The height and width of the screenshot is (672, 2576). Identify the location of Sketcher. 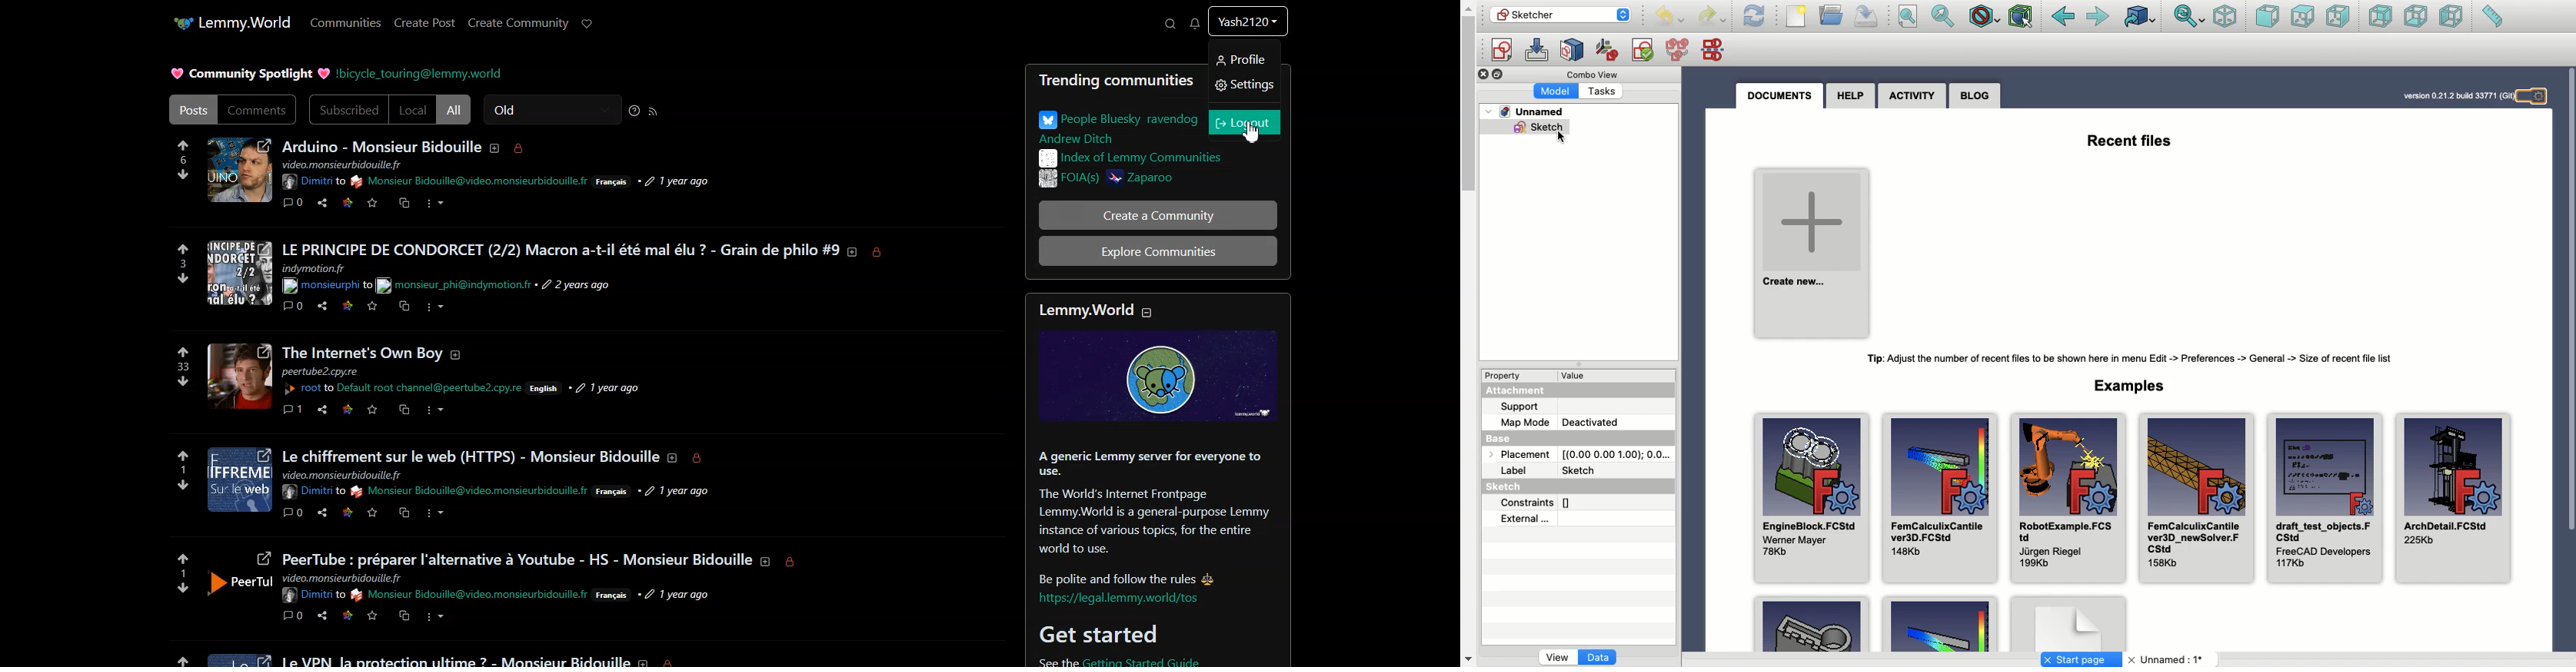
(1550, 14).